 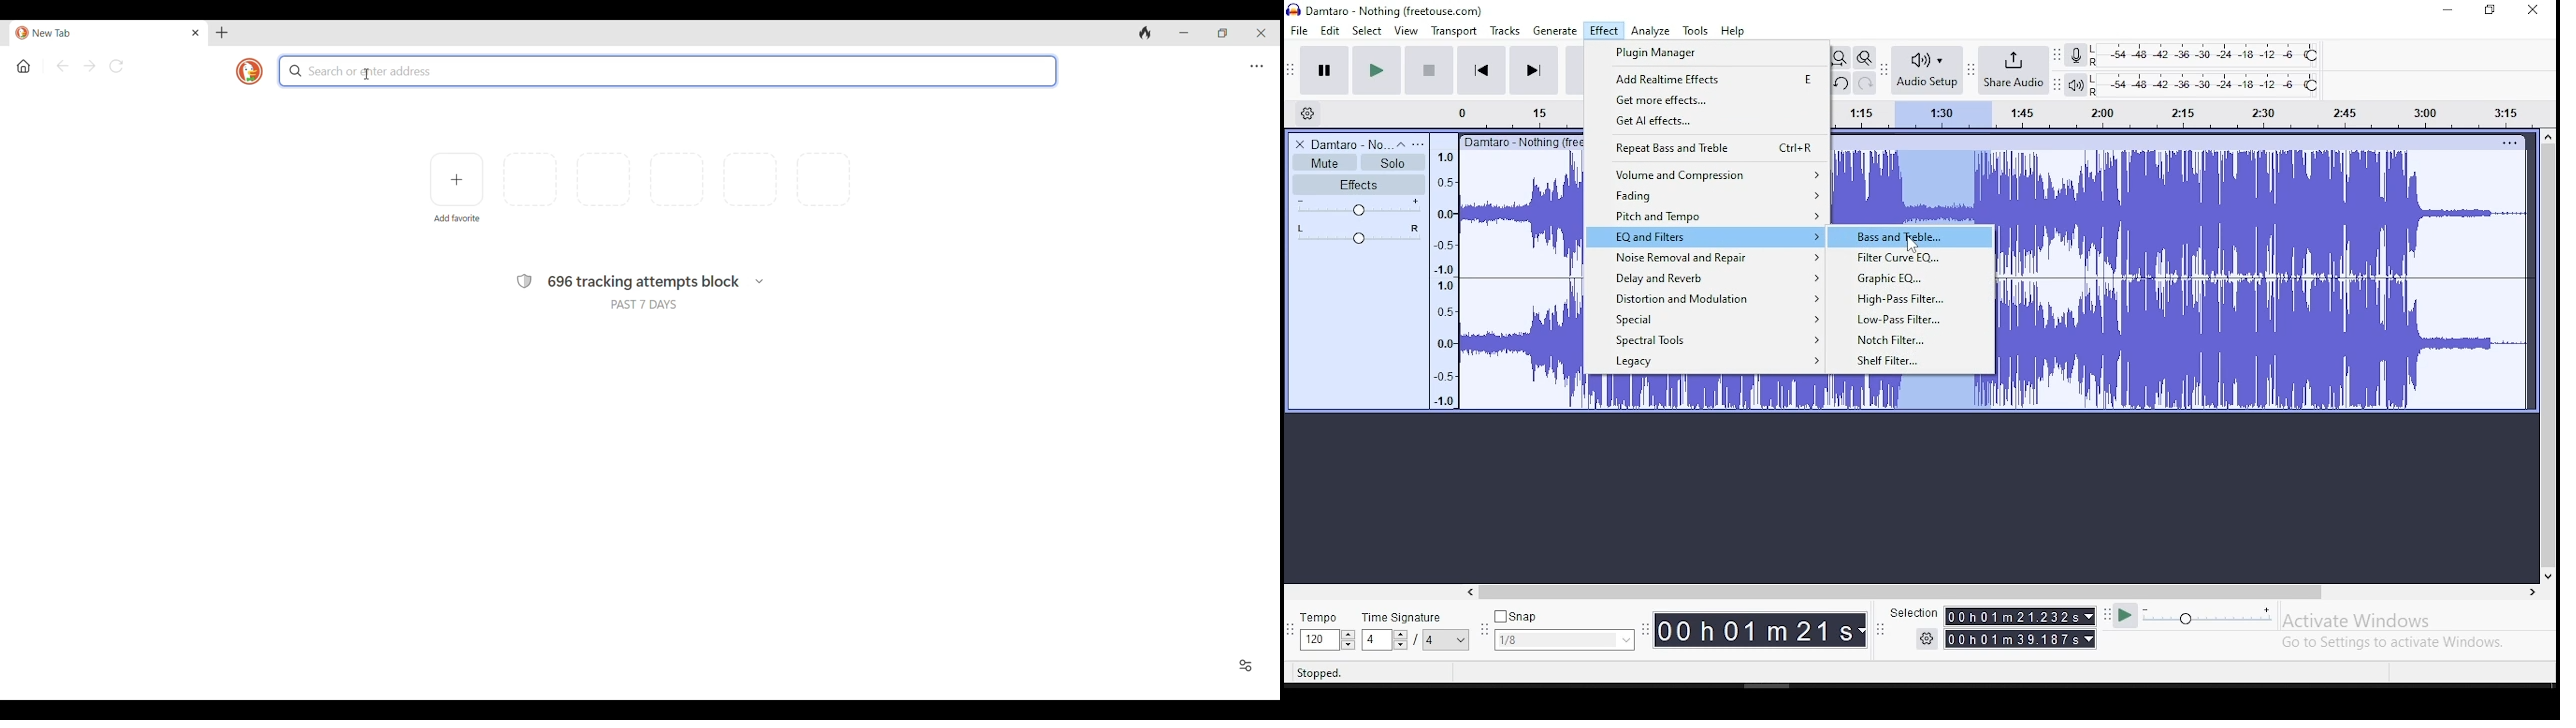 What do you see at coordinates (1393, 163) in the screenshot?
I see `solo` at bounding box center [1393, 163].